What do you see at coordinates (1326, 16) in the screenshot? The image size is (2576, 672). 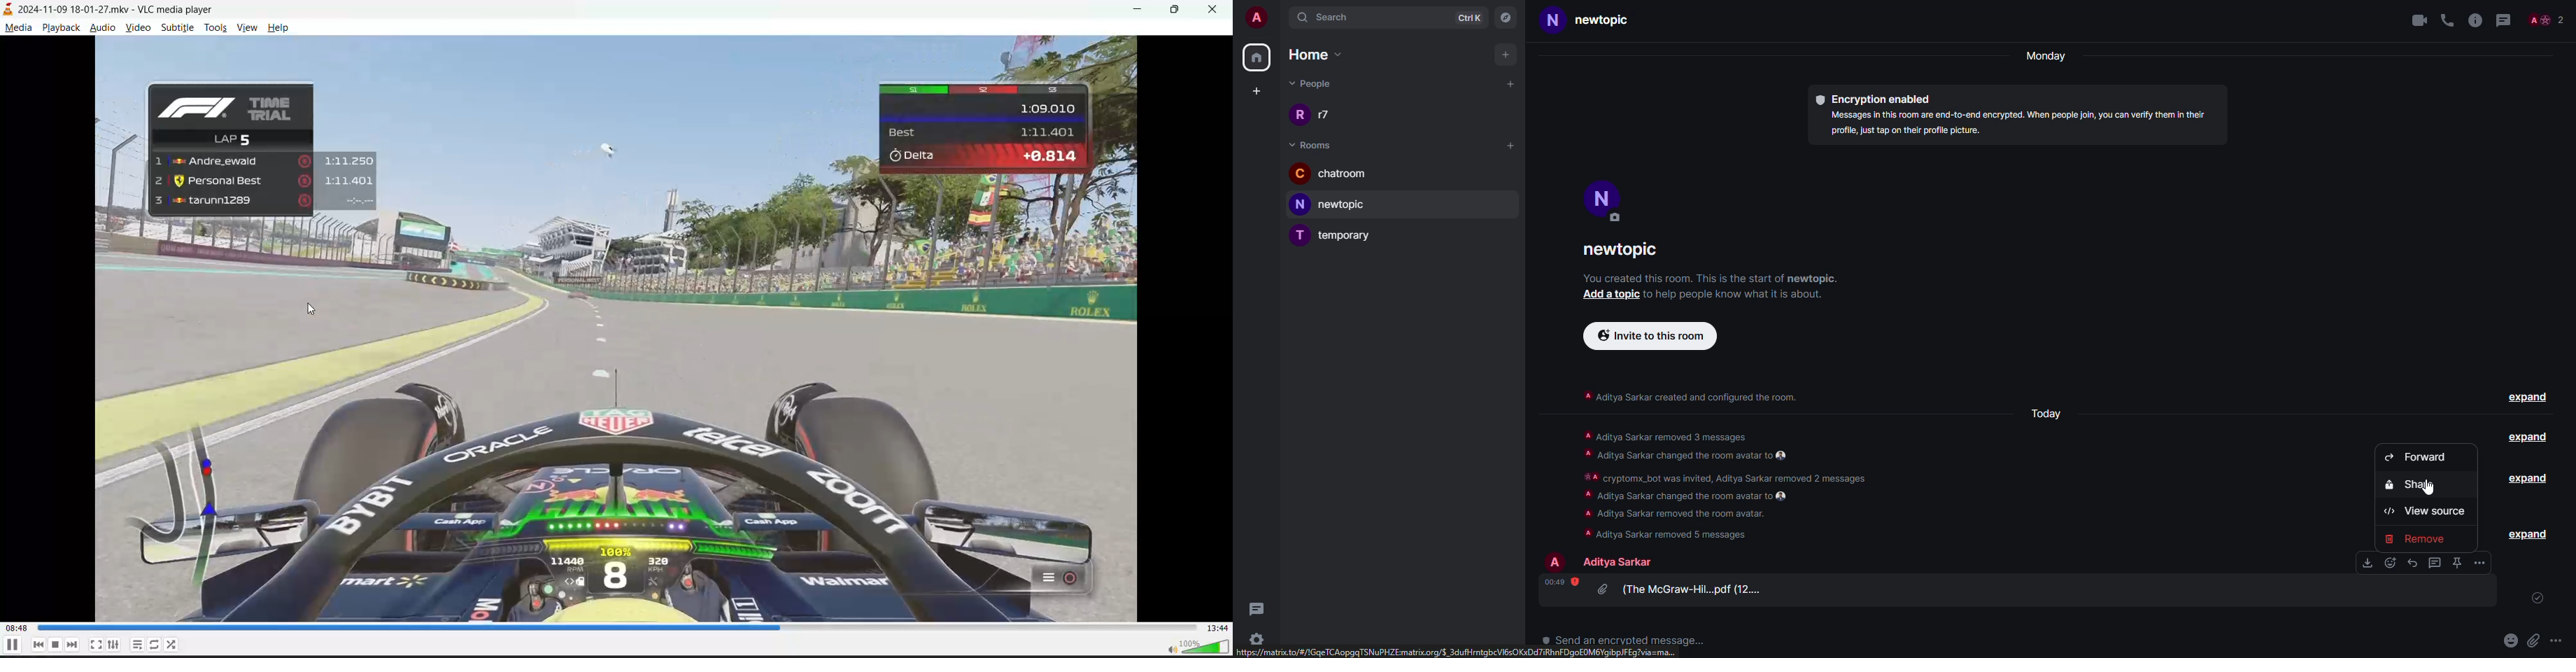 I see `search` at bounding box center [1326, 16].